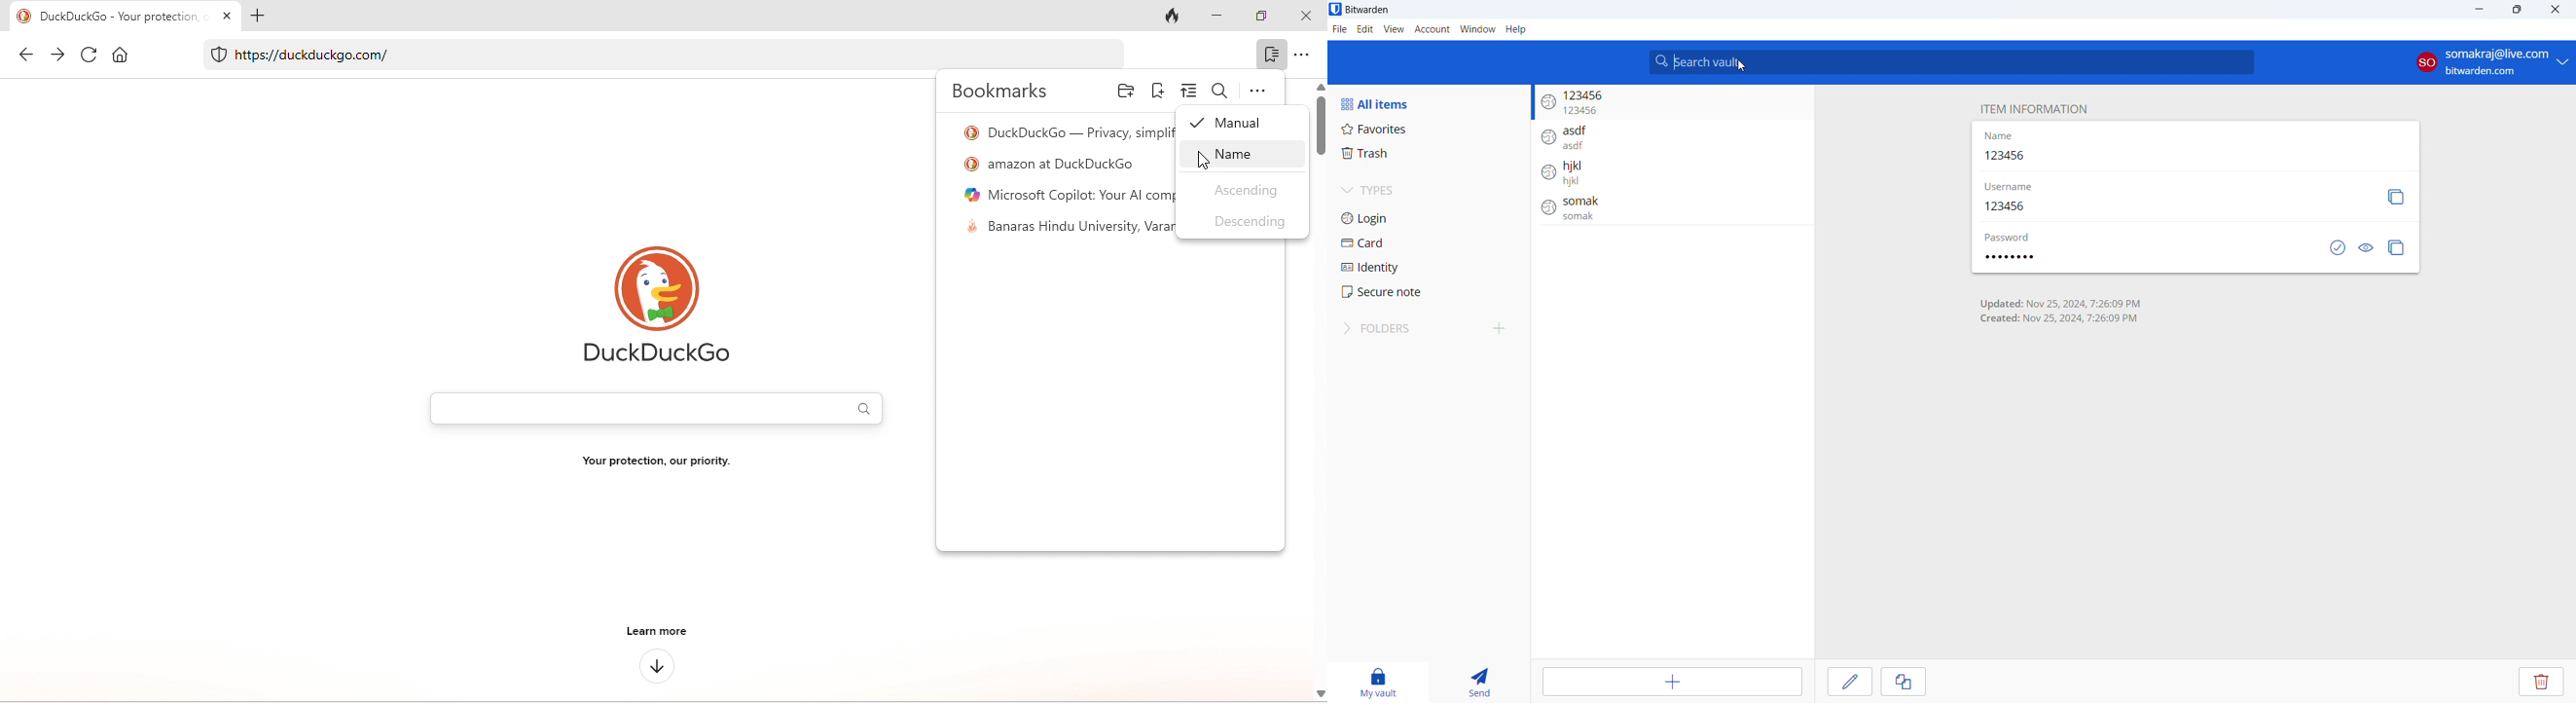 The image size is (2576, 728). What do you see at coordinates (1433, 30) in the screenshot?
I see `account` at bounding box center [1433, 30].